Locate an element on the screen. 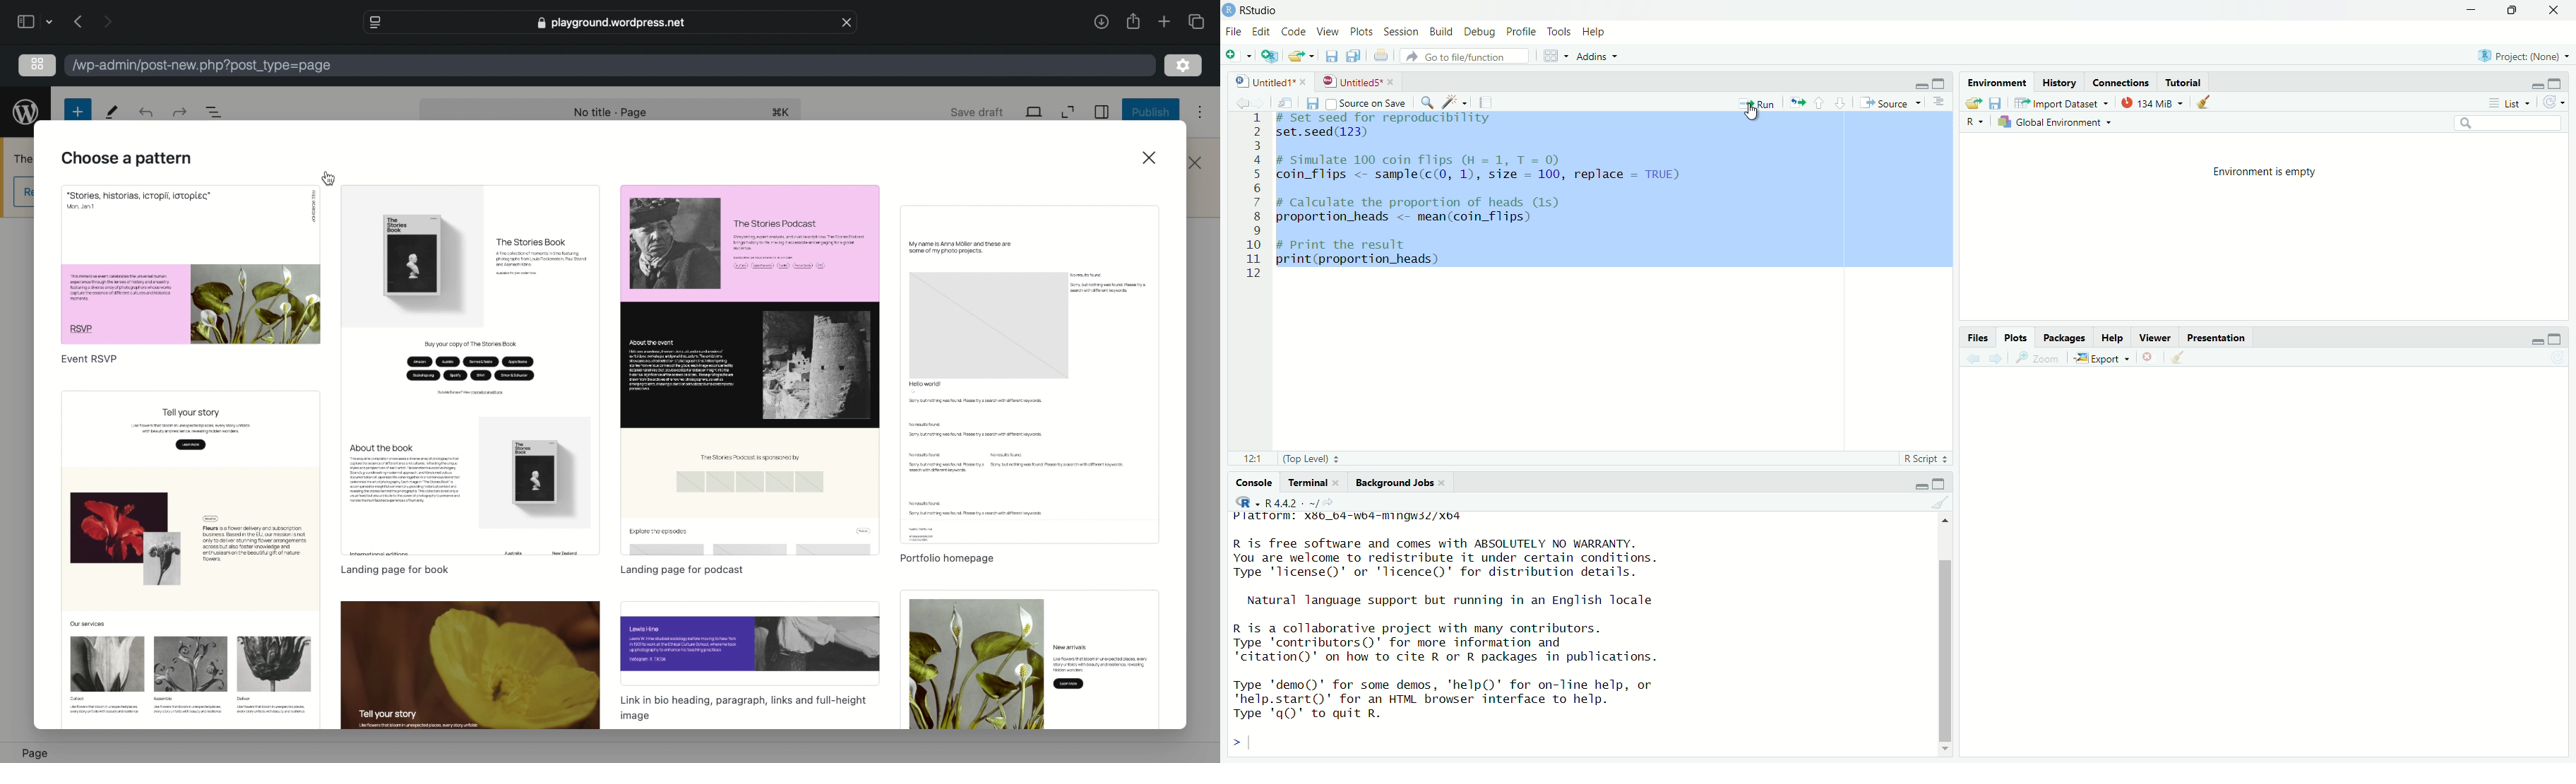 The height and width of the screenshot is (784, 2576). list is located at coordinates (2511, 104).